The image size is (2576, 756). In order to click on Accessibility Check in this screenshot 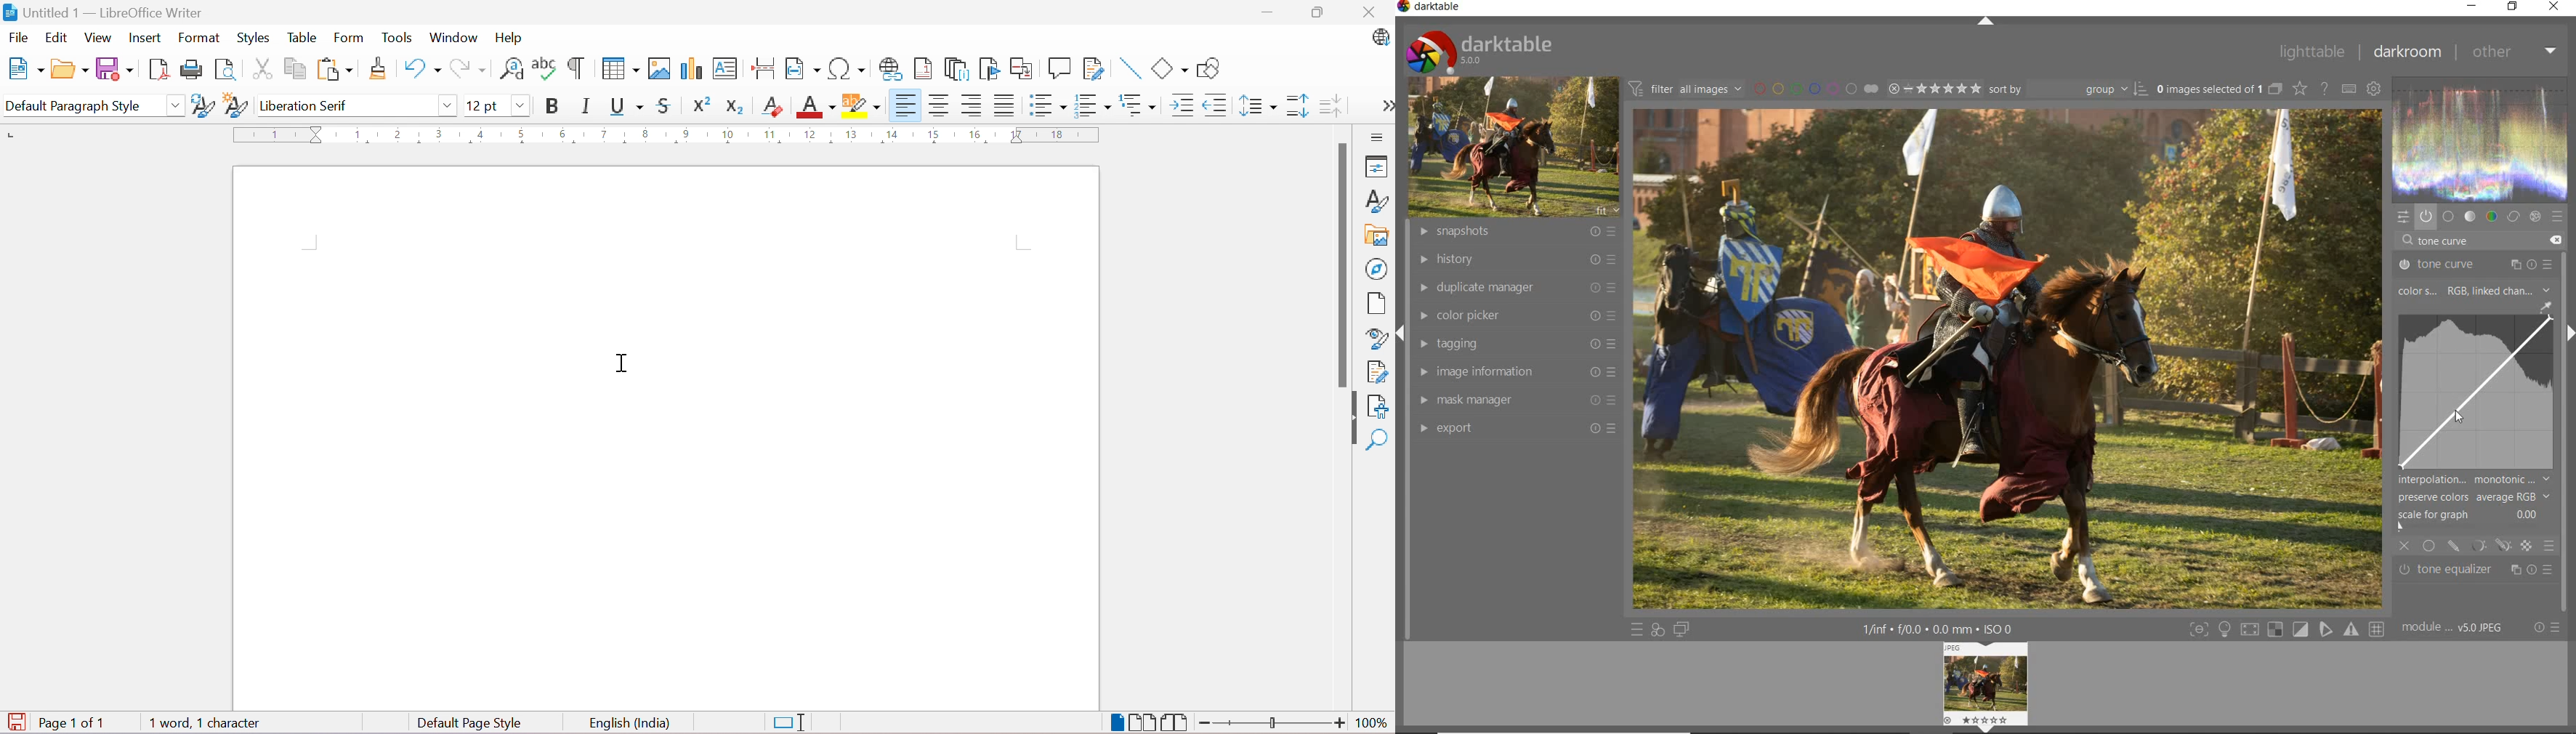, I will do `click(1378, 407)`.